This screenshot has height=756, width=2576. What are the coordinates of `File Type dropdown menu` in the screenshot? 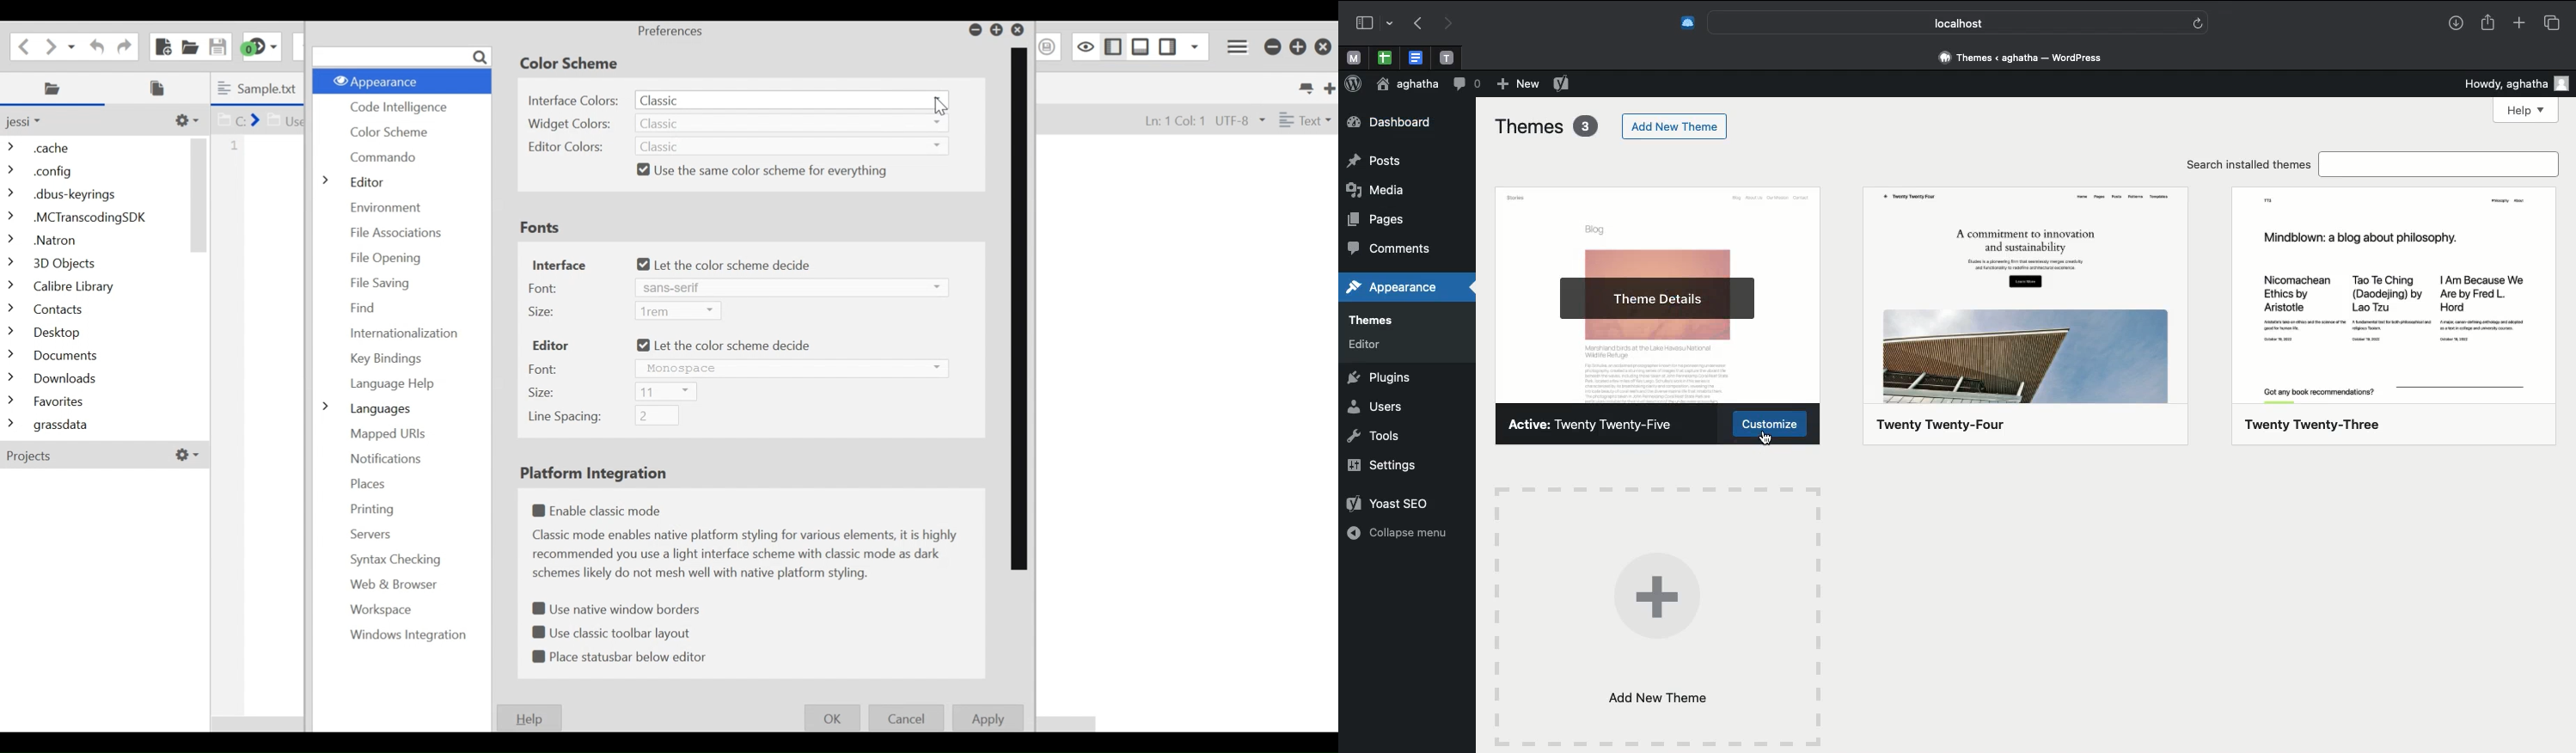 It's located at (1303, 119).